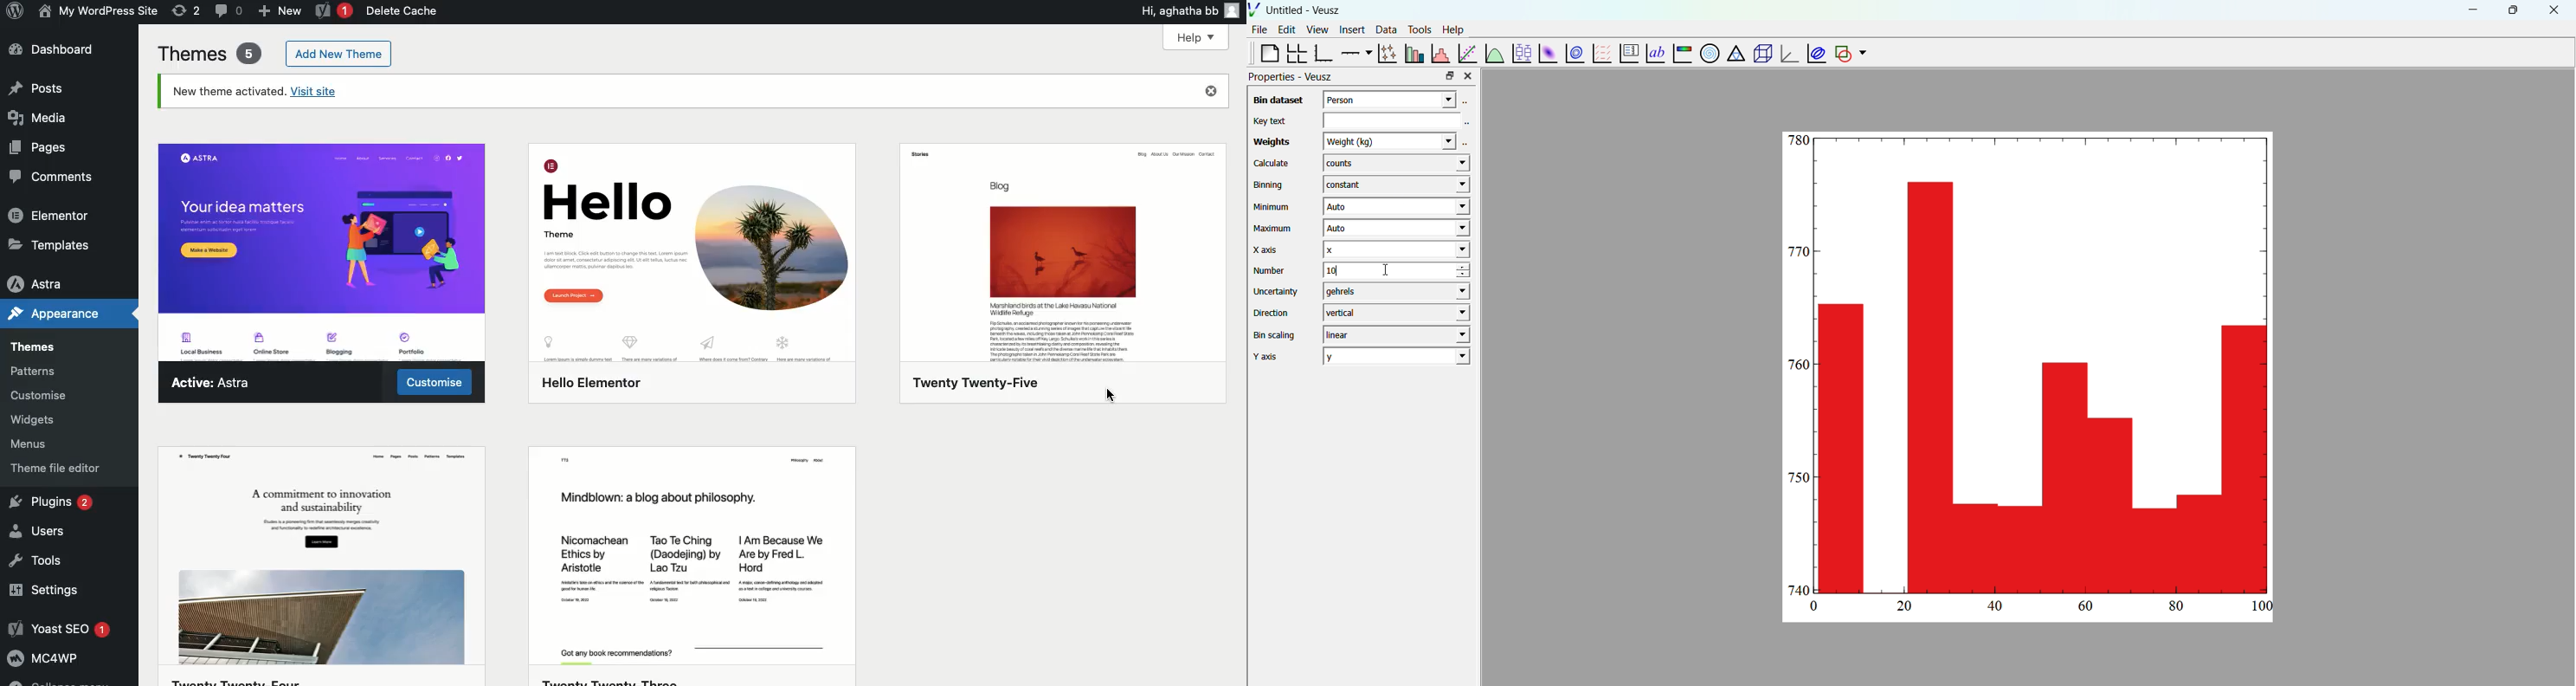 This screenshot has width=2576, height=700. I want to click on Name, so click(99, 10).